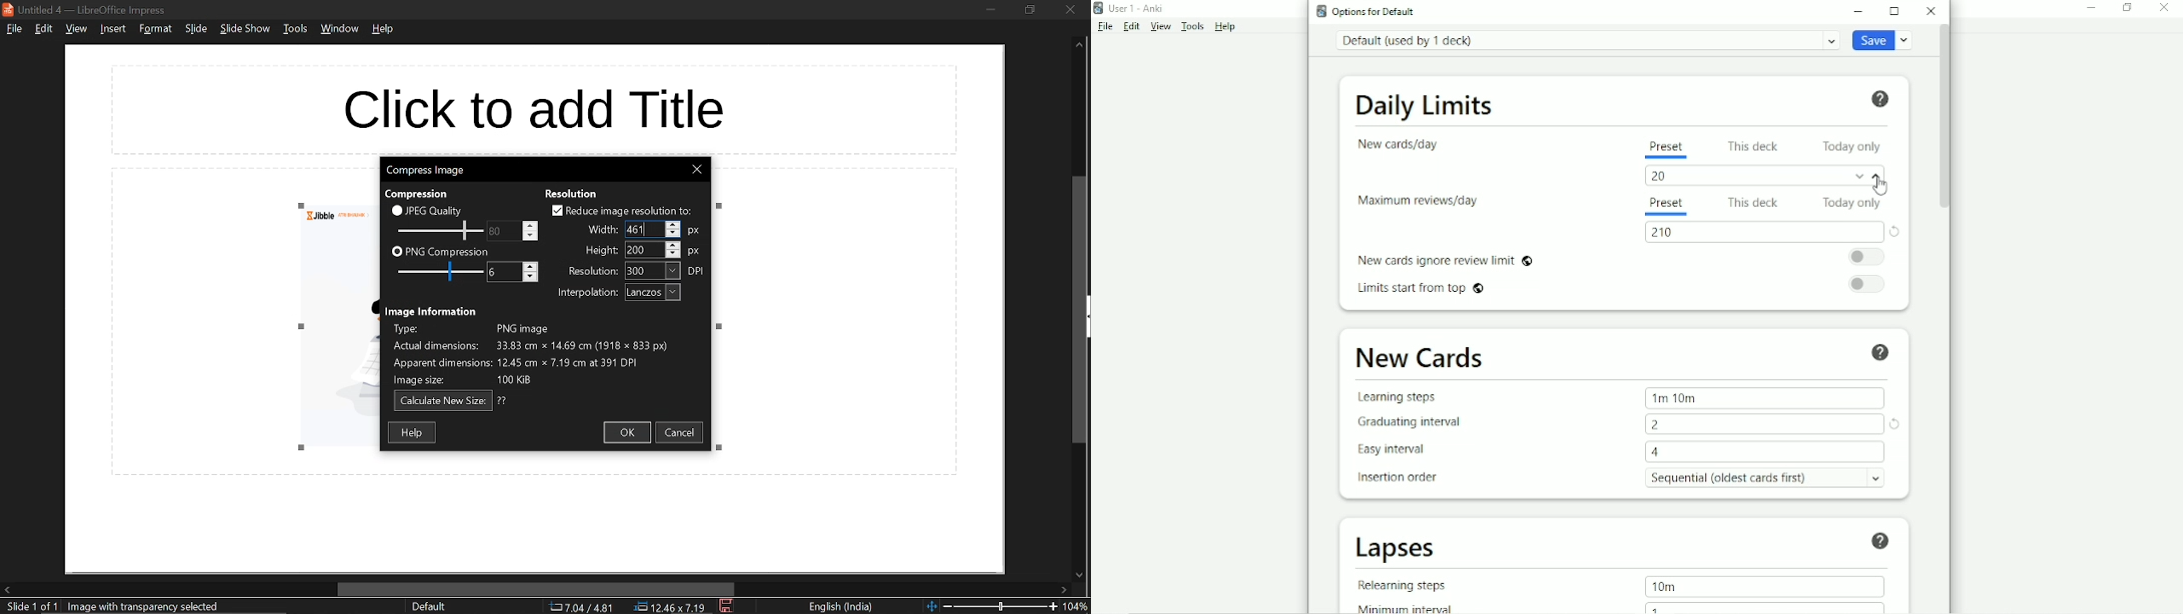  What do you see at coordinates (547, 353) in the screenshot?
I see `Image information` at bounding box center [547, 353].